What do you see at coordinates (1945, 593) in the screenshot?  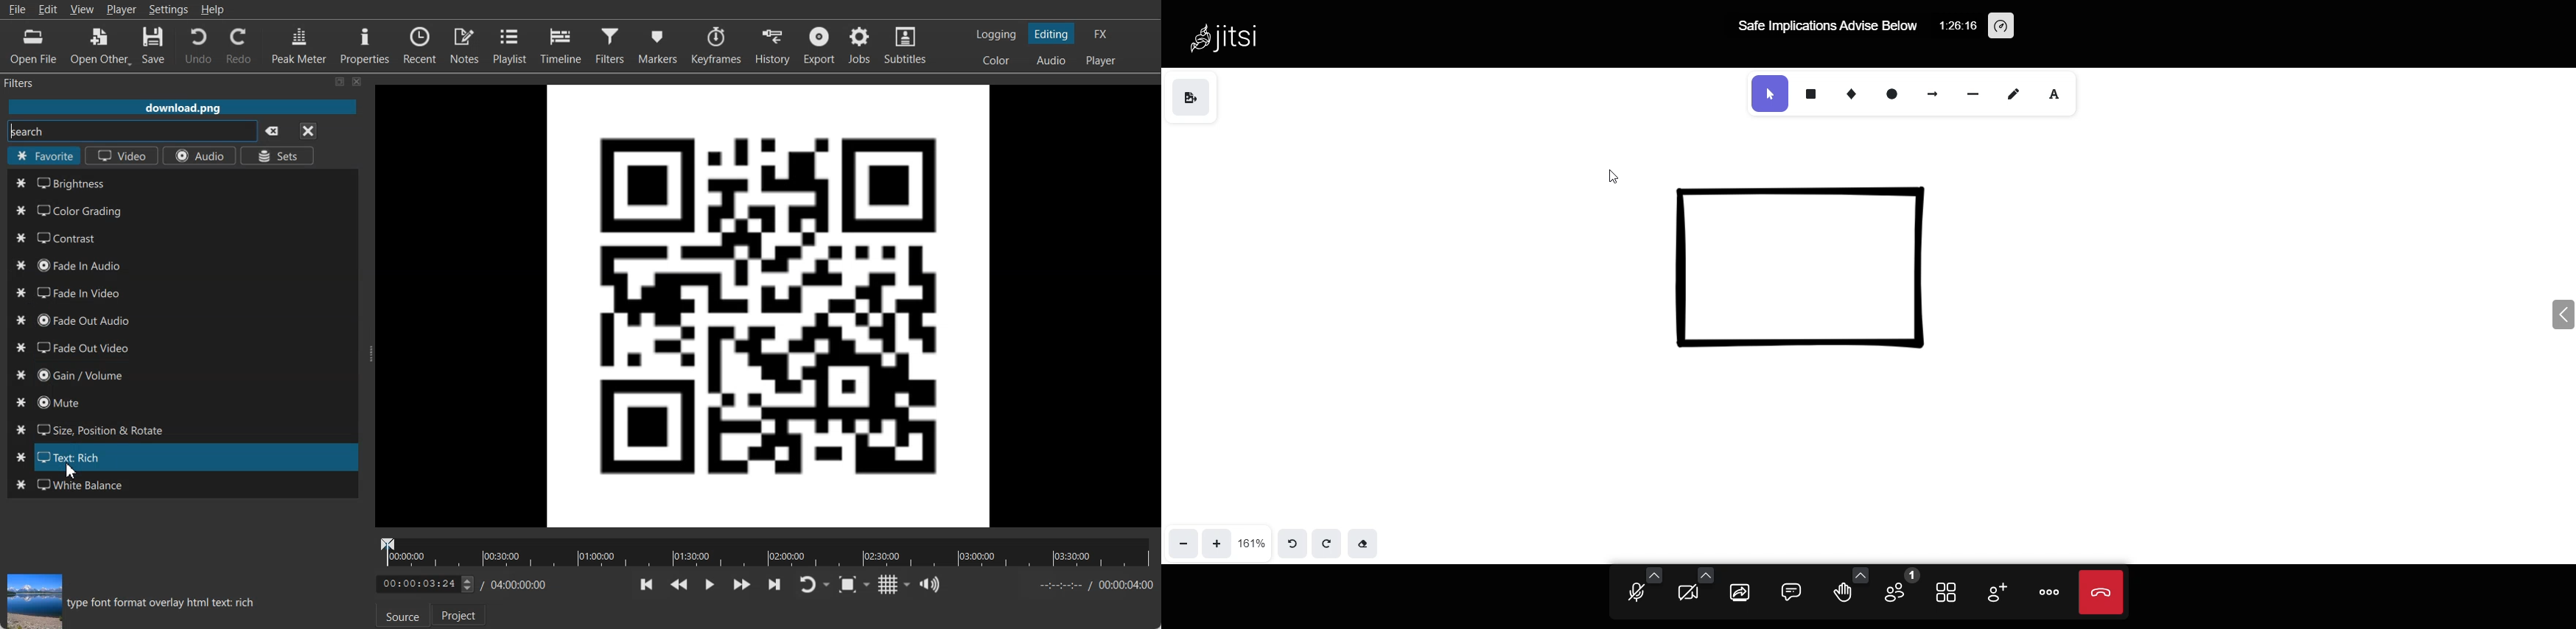 I see `tile view` at bounding box center [1945, 593].